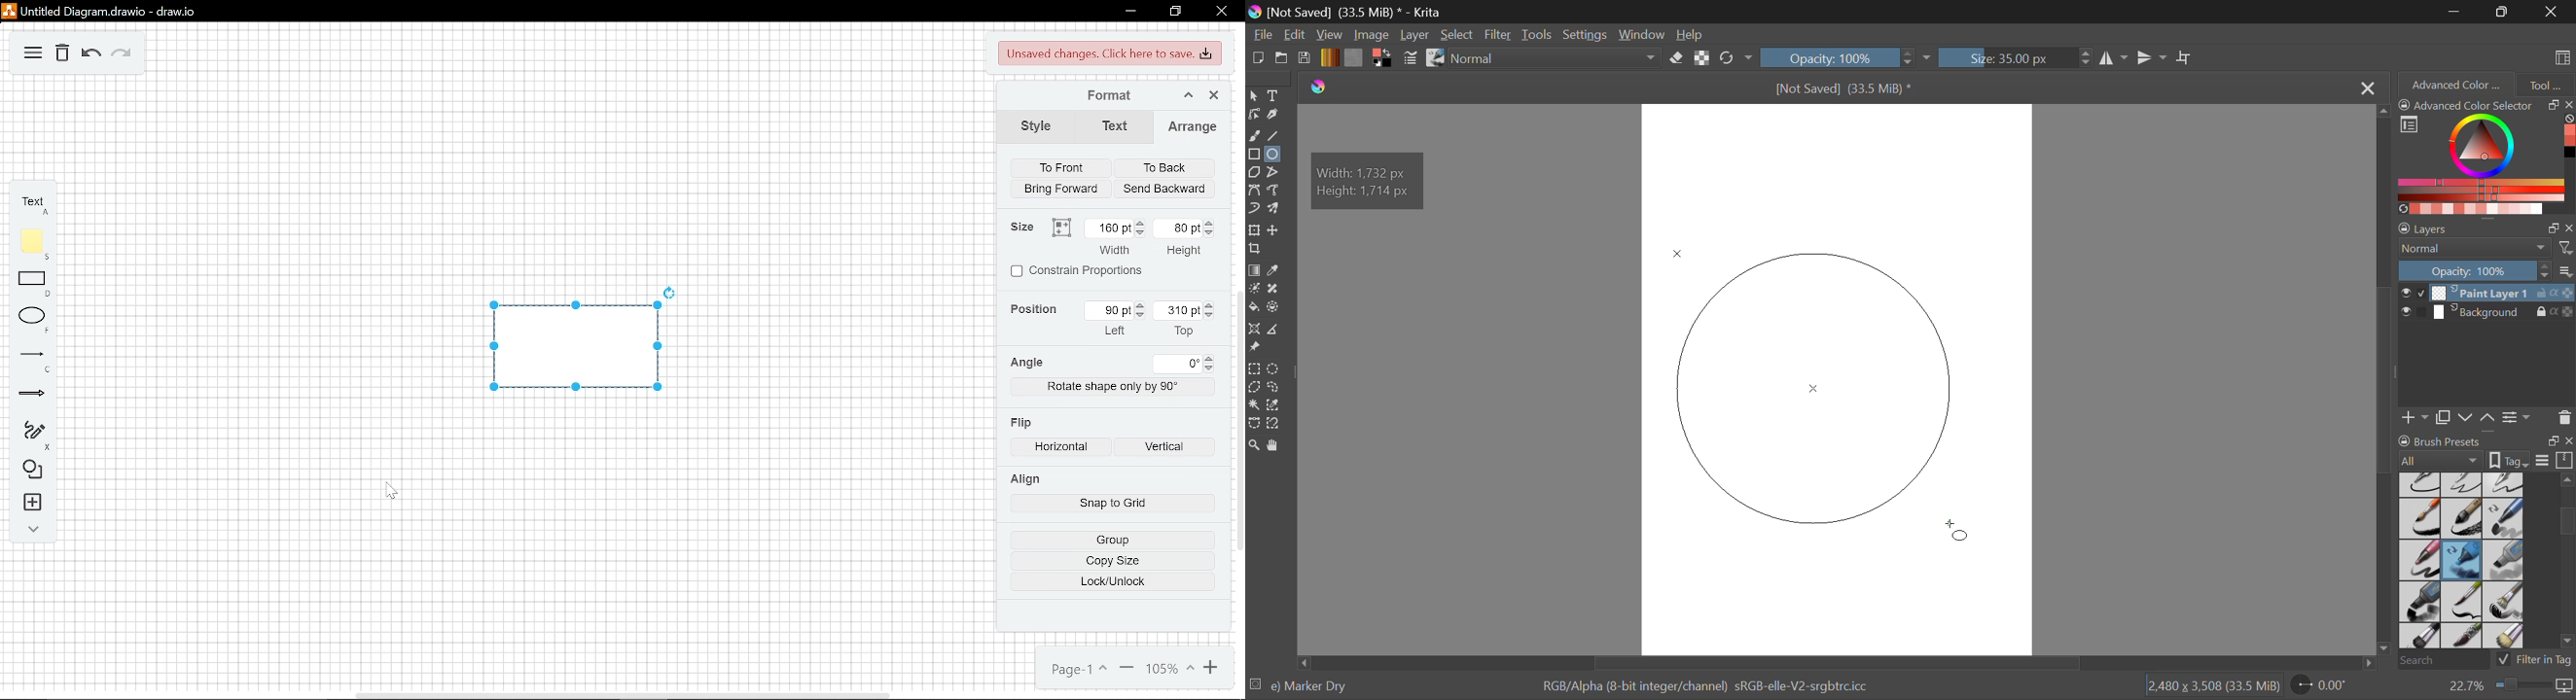 The image size is (2576, 700). What do you see at coordinates (1079, 272) in the screenshot?
I see `constrain proportions` at bounding box center [1079, 272].